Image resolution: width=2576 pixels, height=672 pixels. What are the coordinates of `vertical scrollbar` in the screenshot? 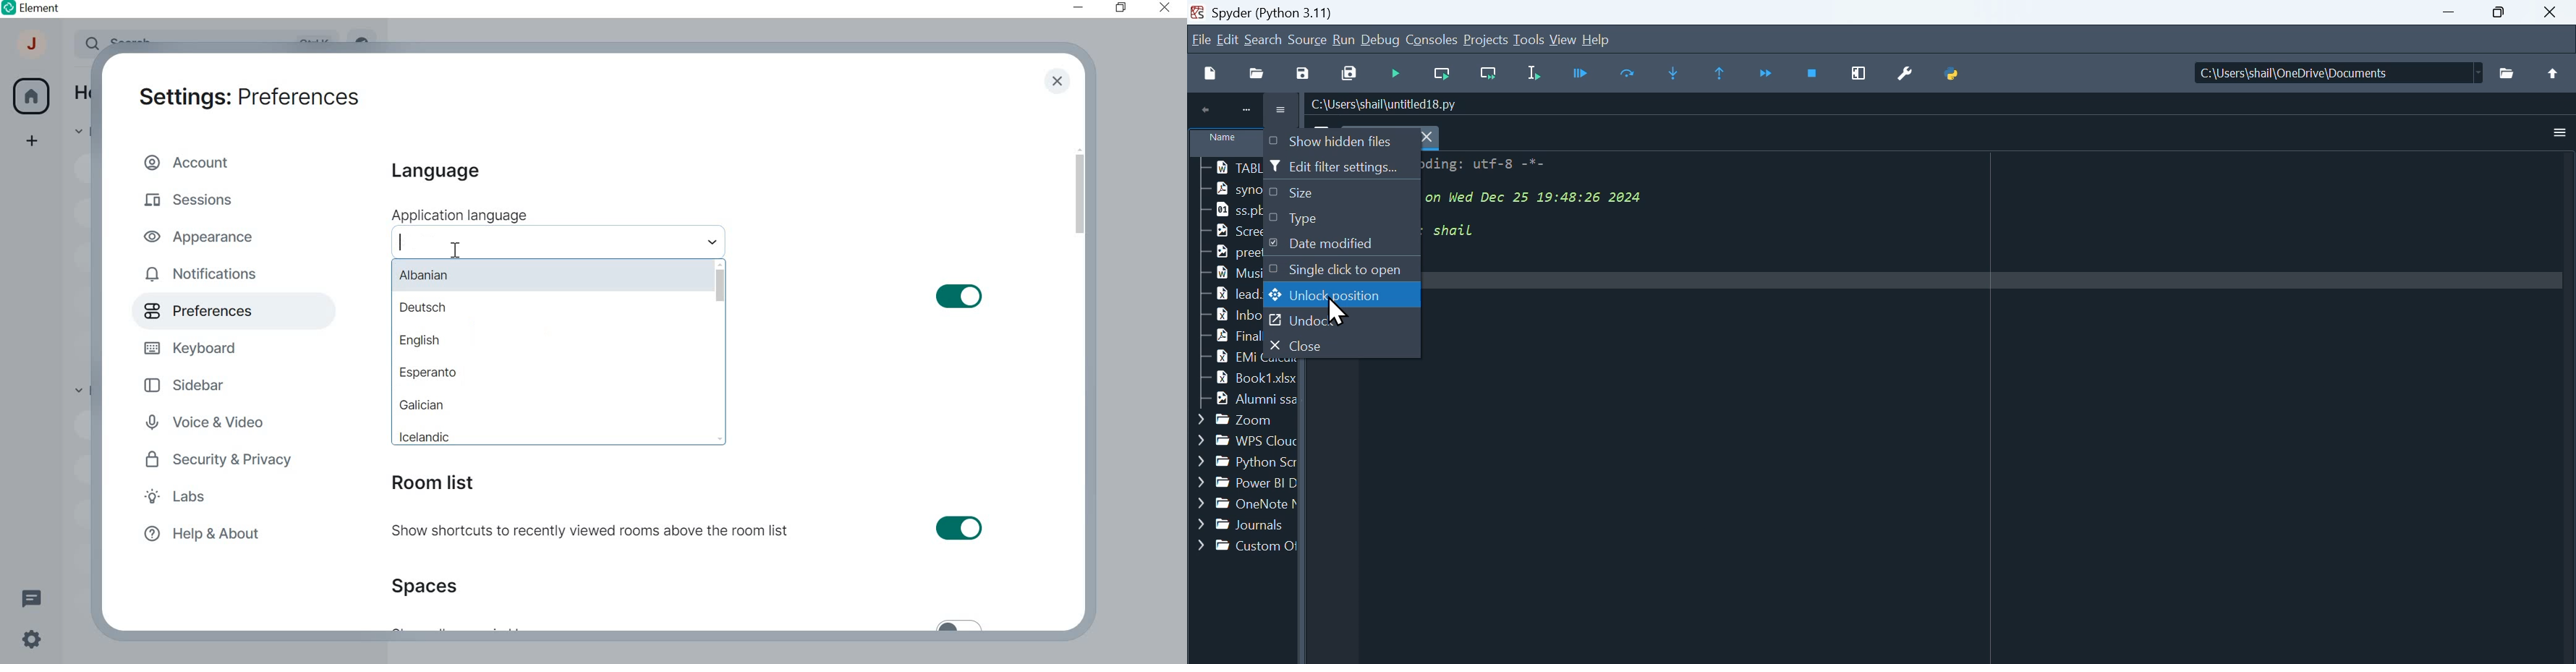 It's located at (1079, 194).